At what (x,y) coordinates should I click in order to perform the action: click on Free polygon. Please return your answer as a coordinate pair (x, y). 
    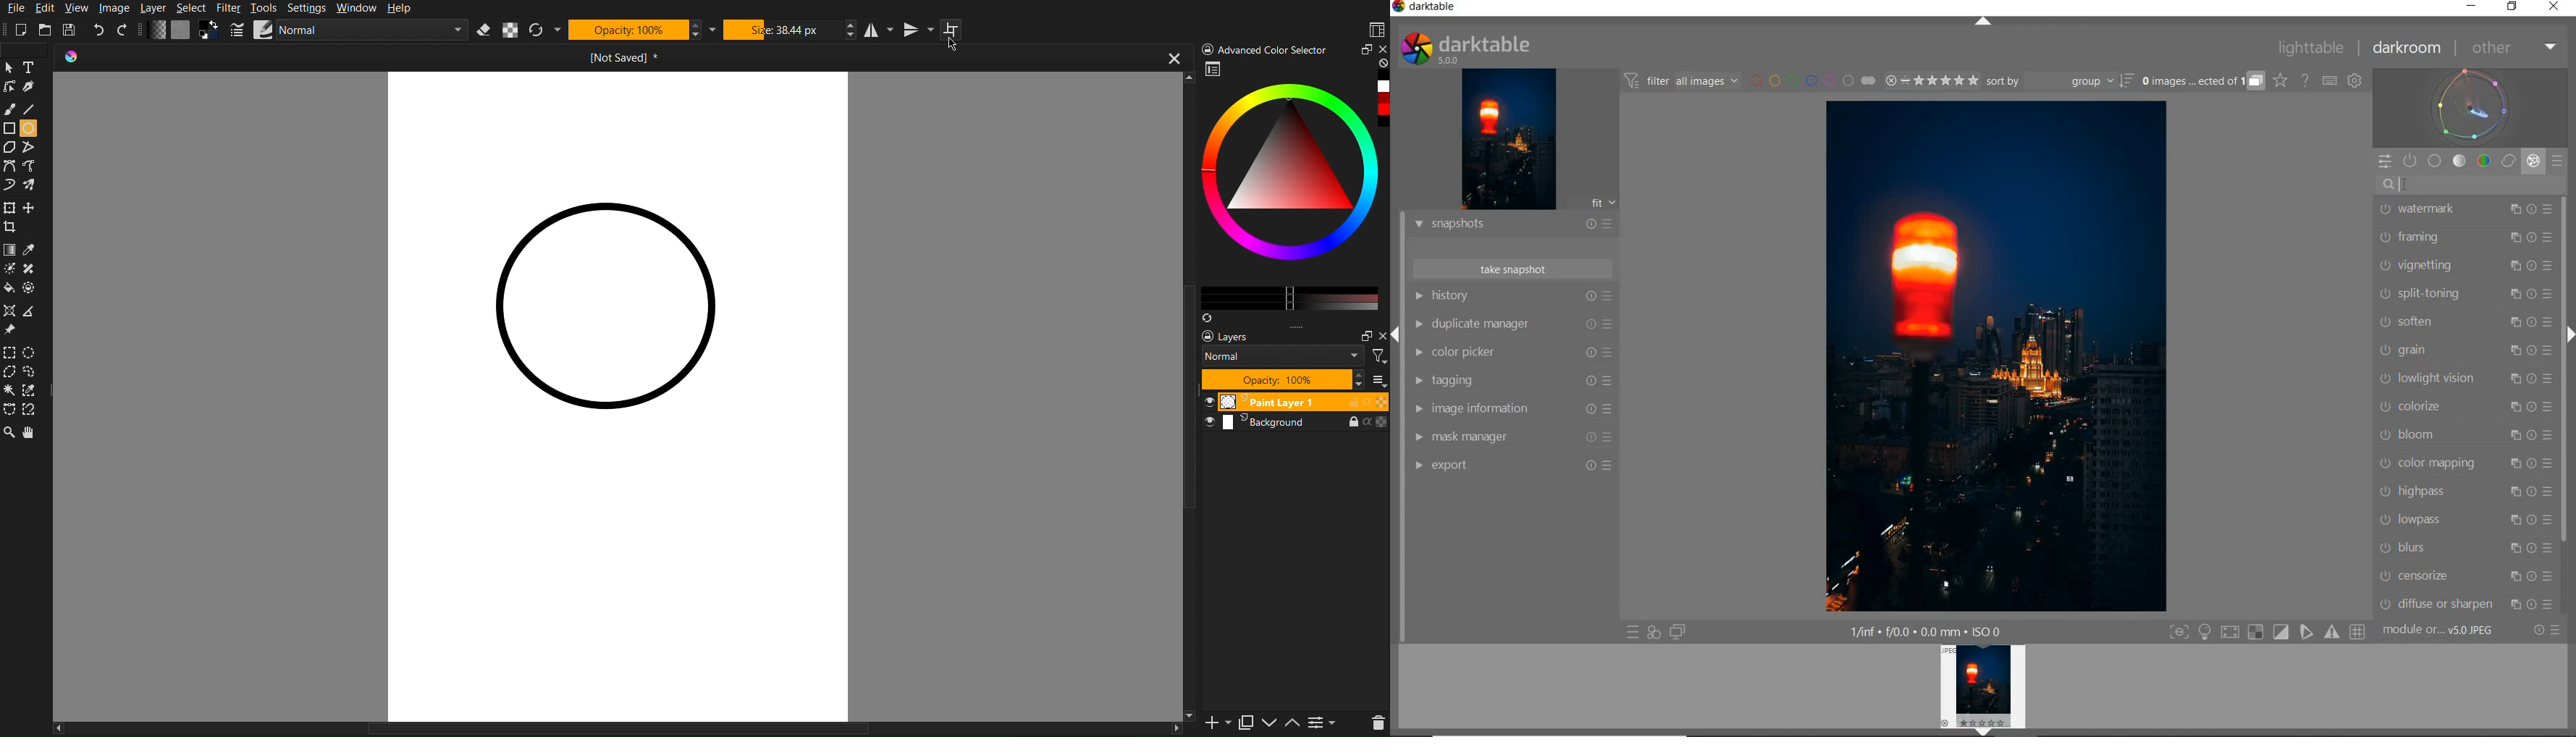
    Looking at the image, I should click on (28, 148).